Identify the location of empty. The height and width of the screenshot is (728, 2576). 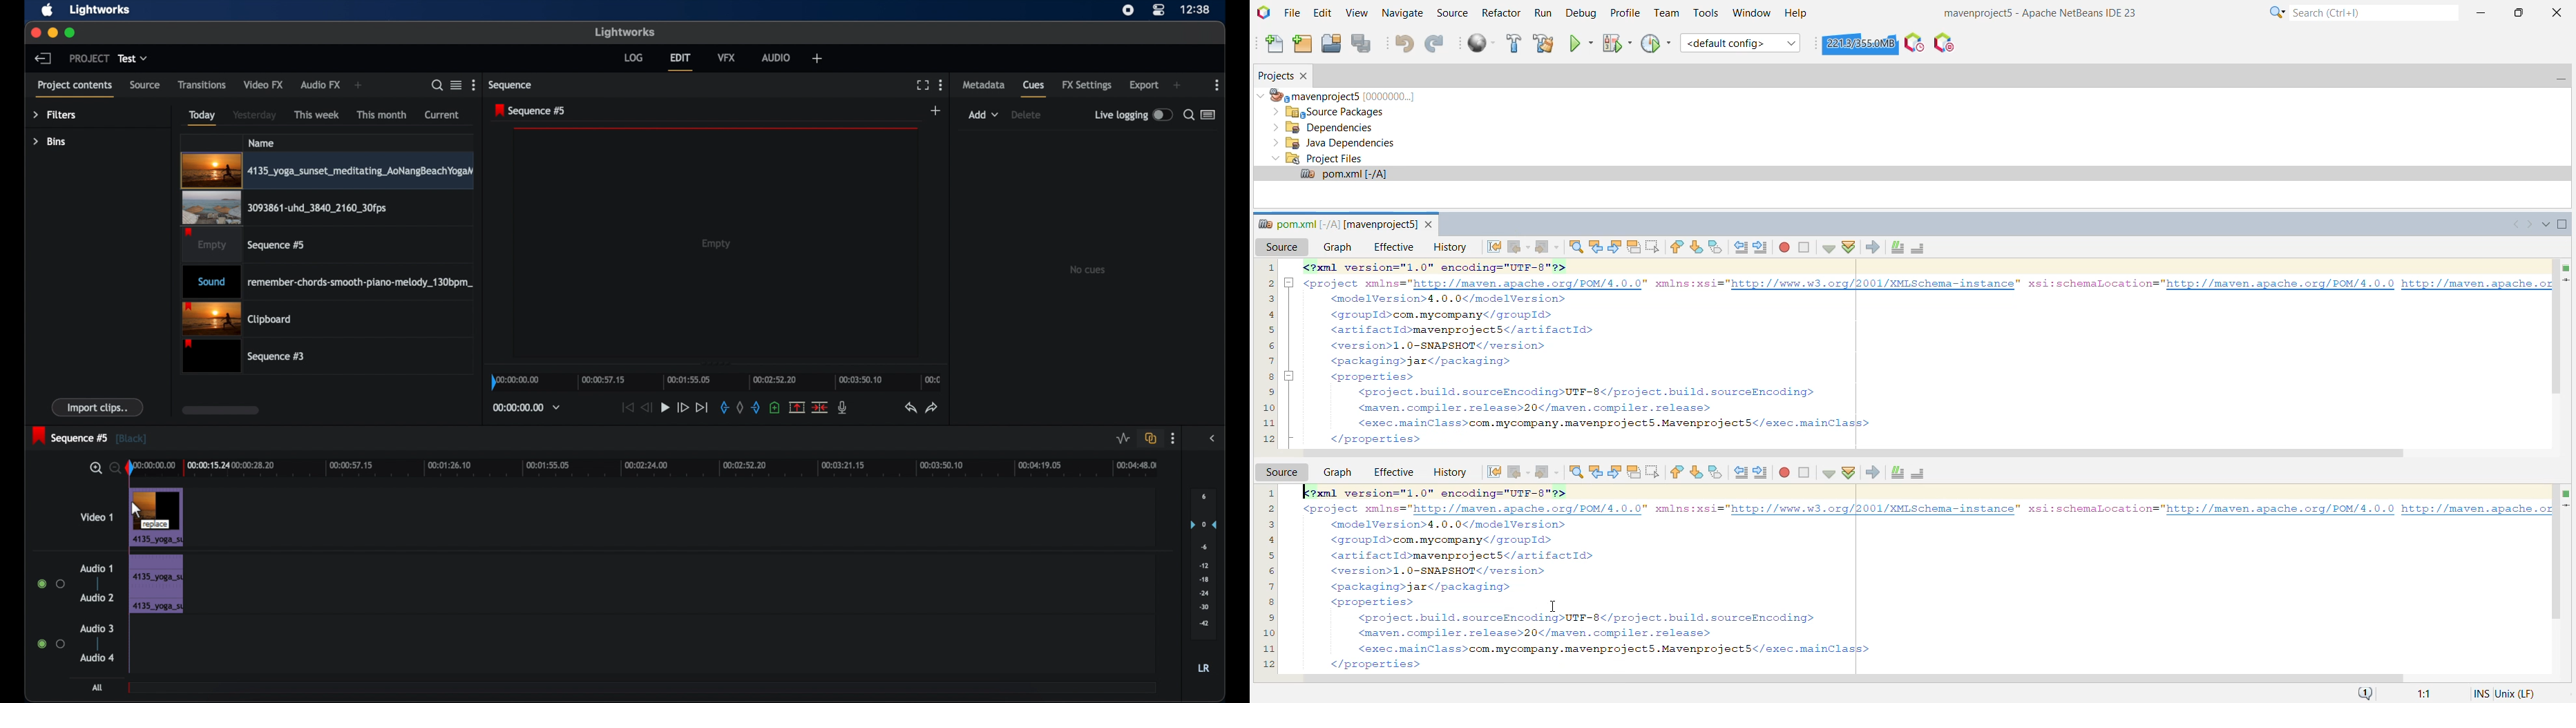
(716, 244).